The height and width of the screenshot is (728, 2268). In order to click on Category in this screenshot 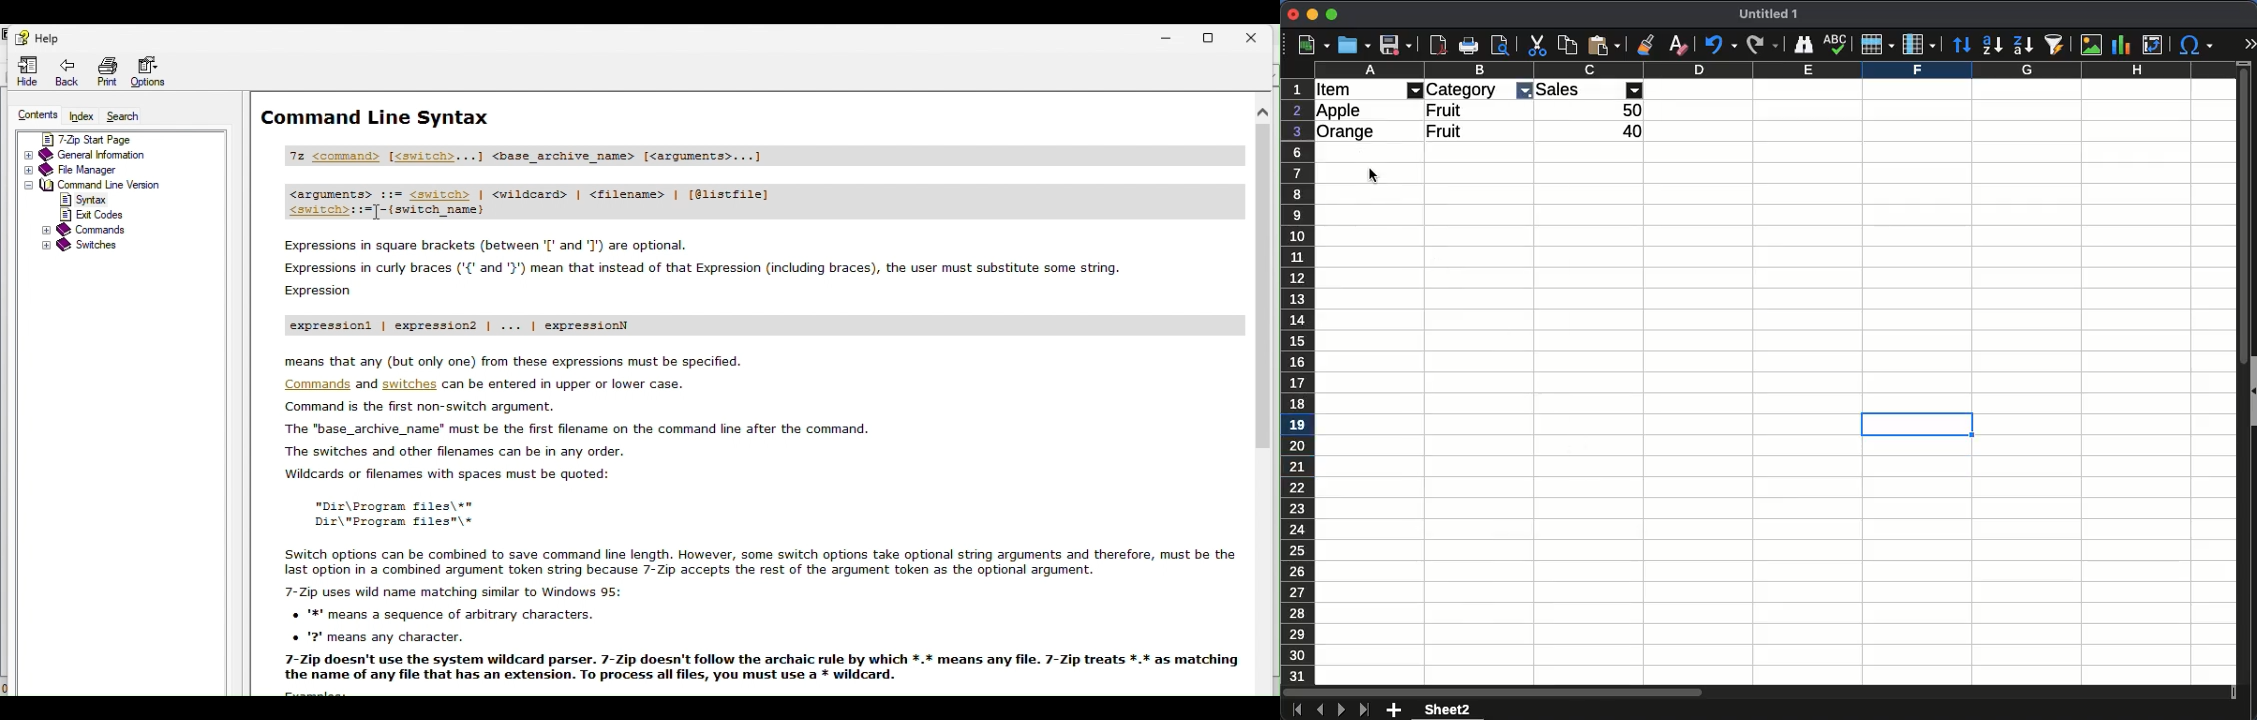, I will do `click(1463, 90)`.